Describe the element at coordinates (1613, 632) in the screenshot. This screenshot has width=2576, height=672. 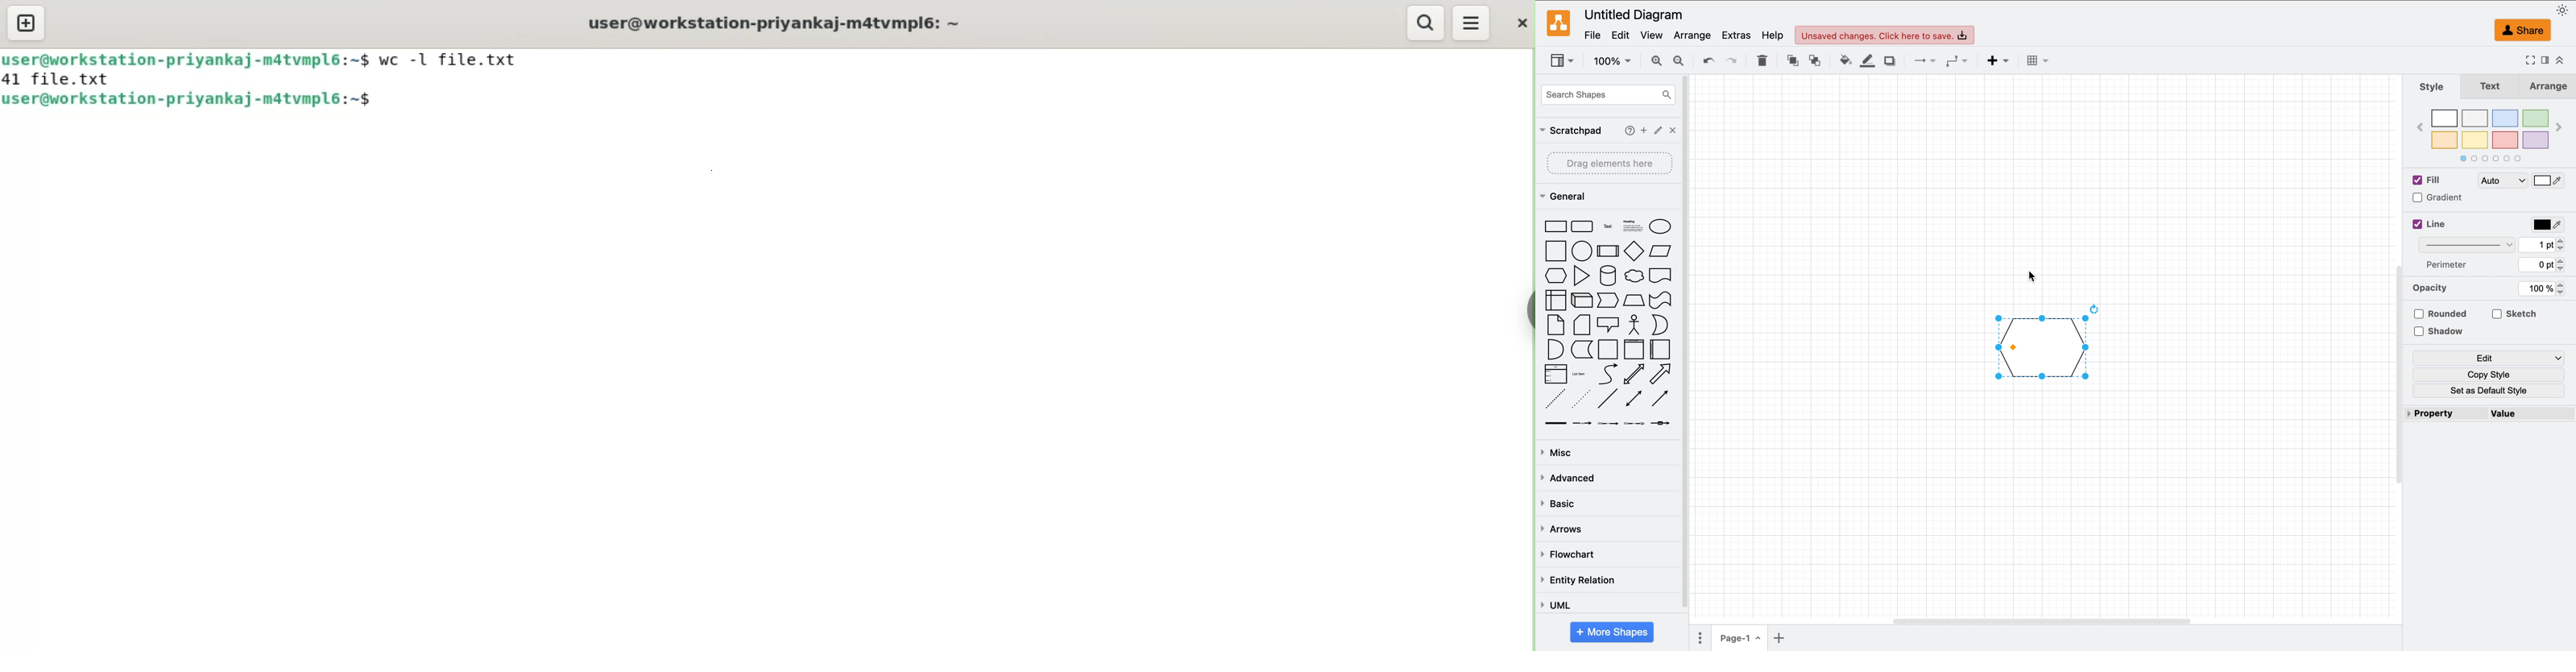
I see `more shapes` at that location.